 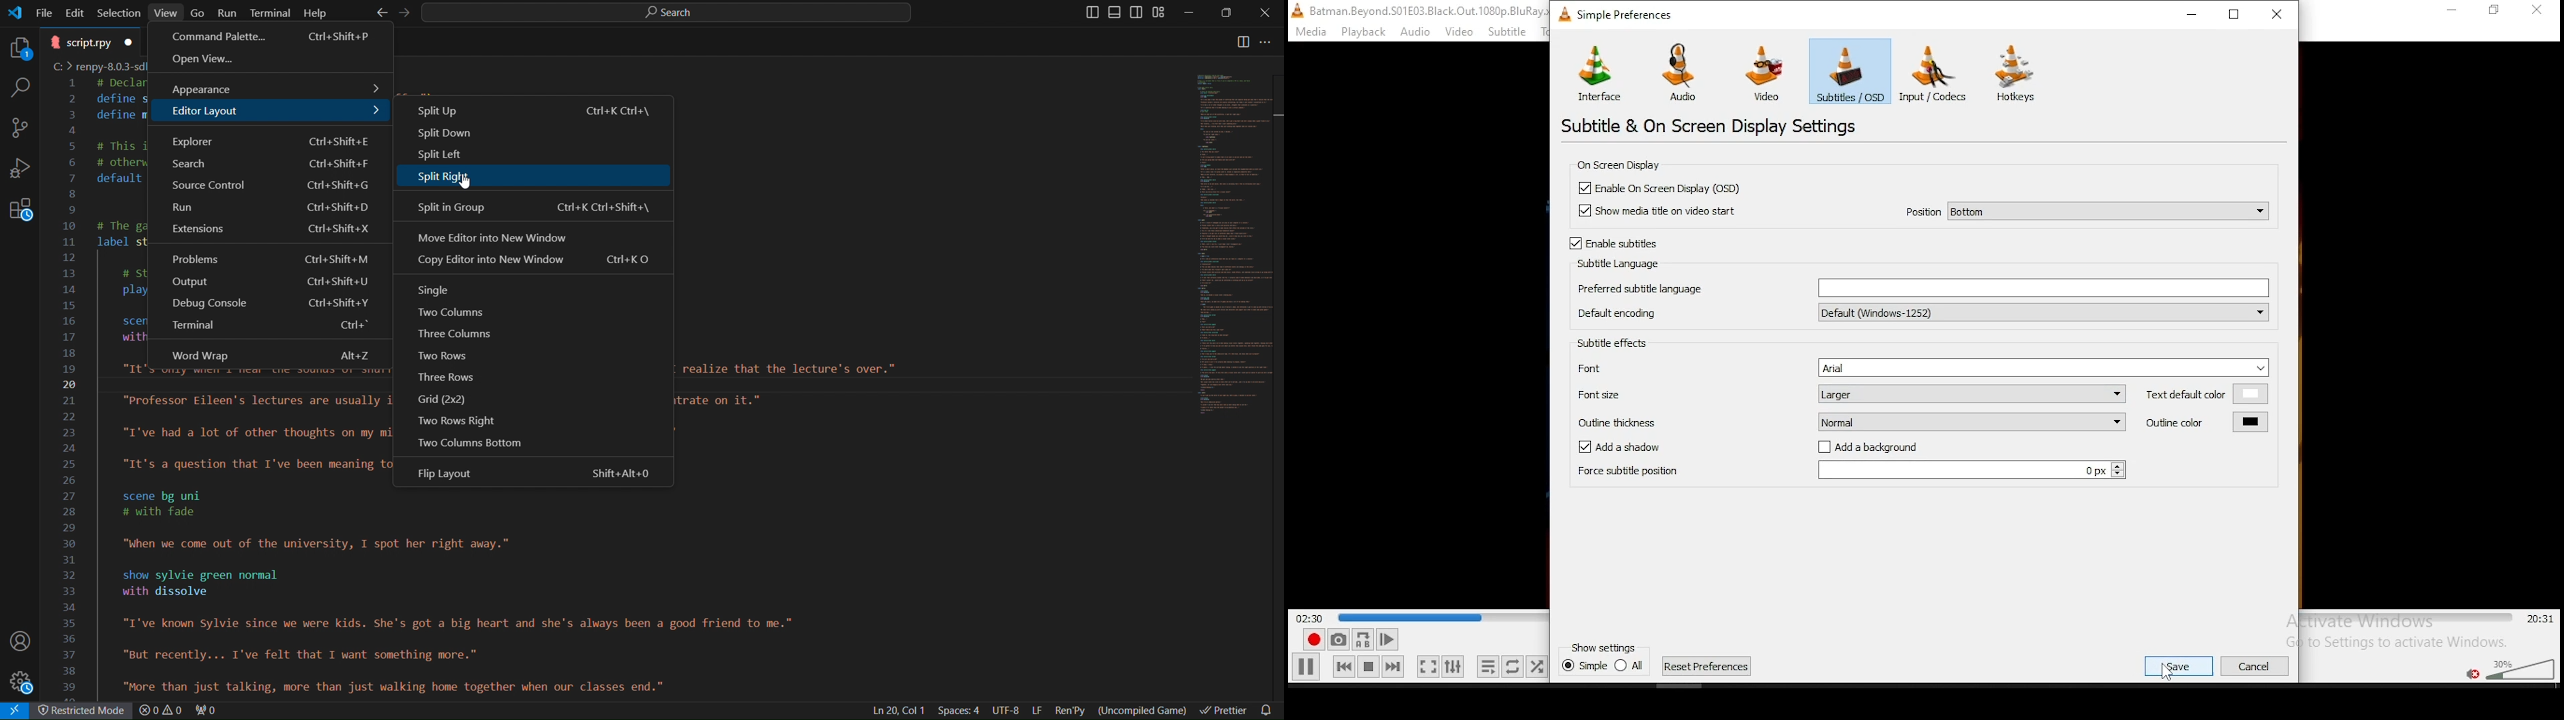 What do you see at coordinates (2016, 72) in the screenshot?
I see `hotkeys` at bounding box center [2016, 72].